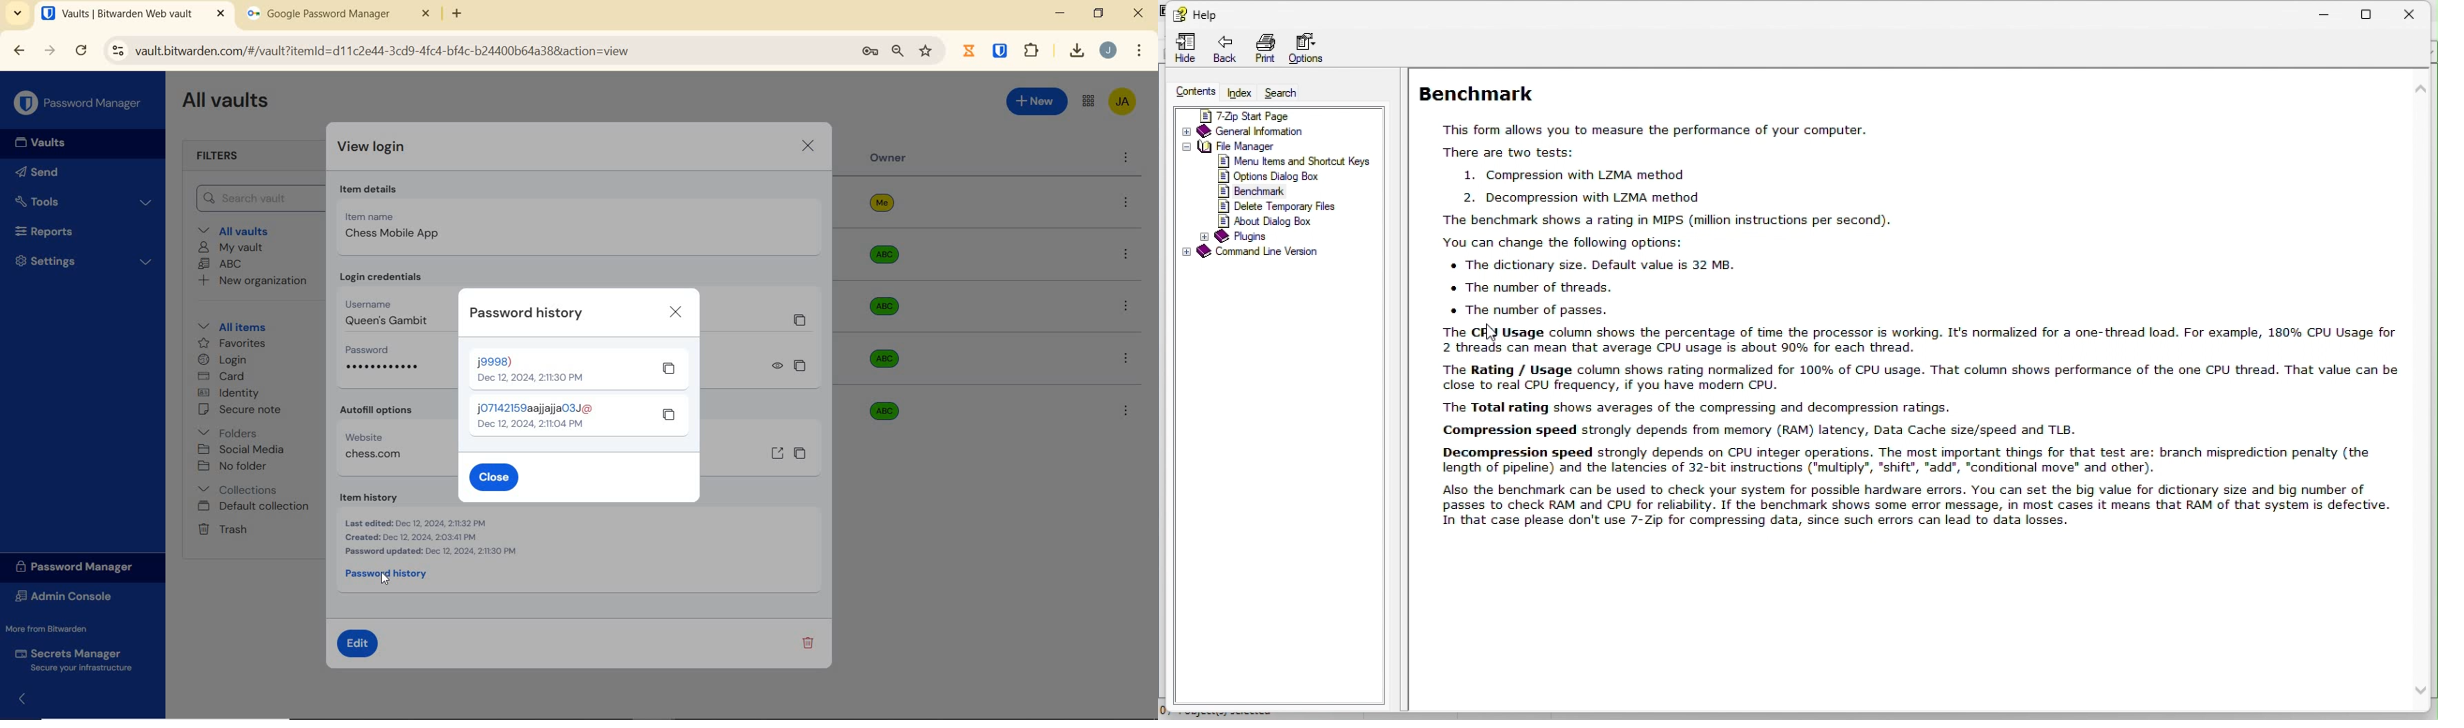  What do you see at coordinates (341, 15) in the screenshot?
I see `tab` at bounding box center [341, 15].